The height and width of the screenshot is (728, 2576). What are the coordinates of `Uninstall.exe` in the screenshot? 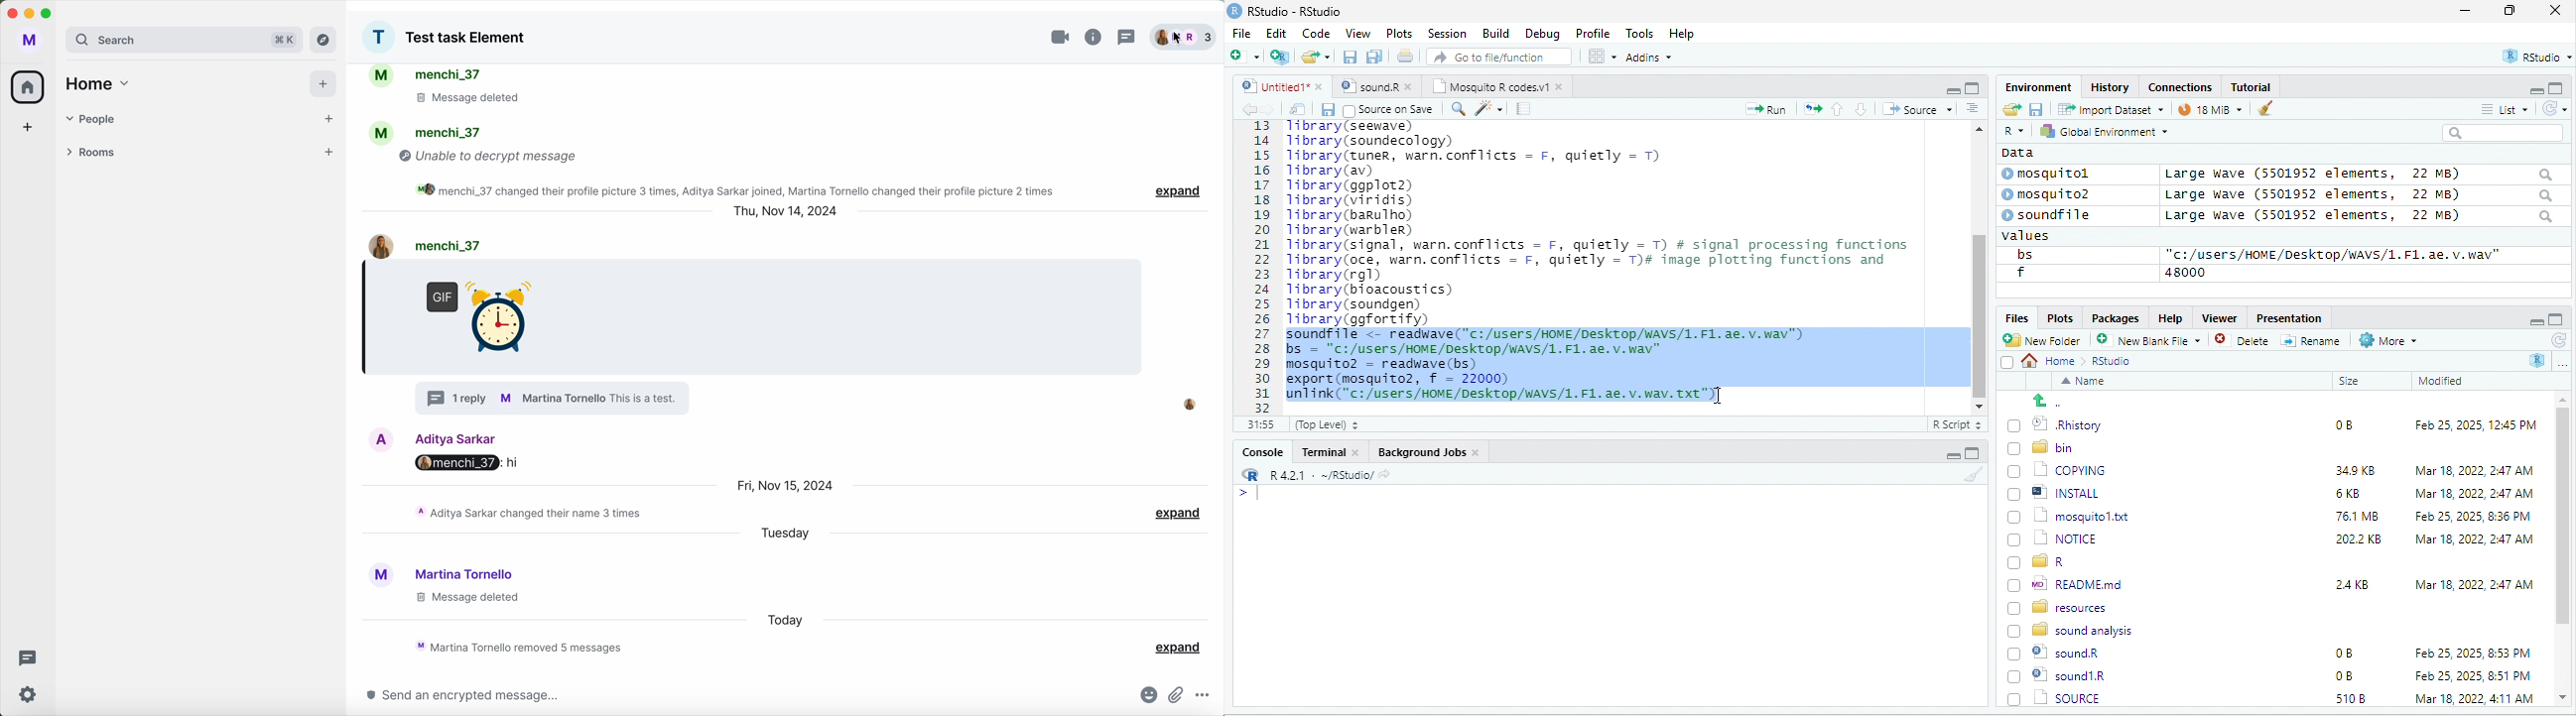 It's located at (2067, 697).